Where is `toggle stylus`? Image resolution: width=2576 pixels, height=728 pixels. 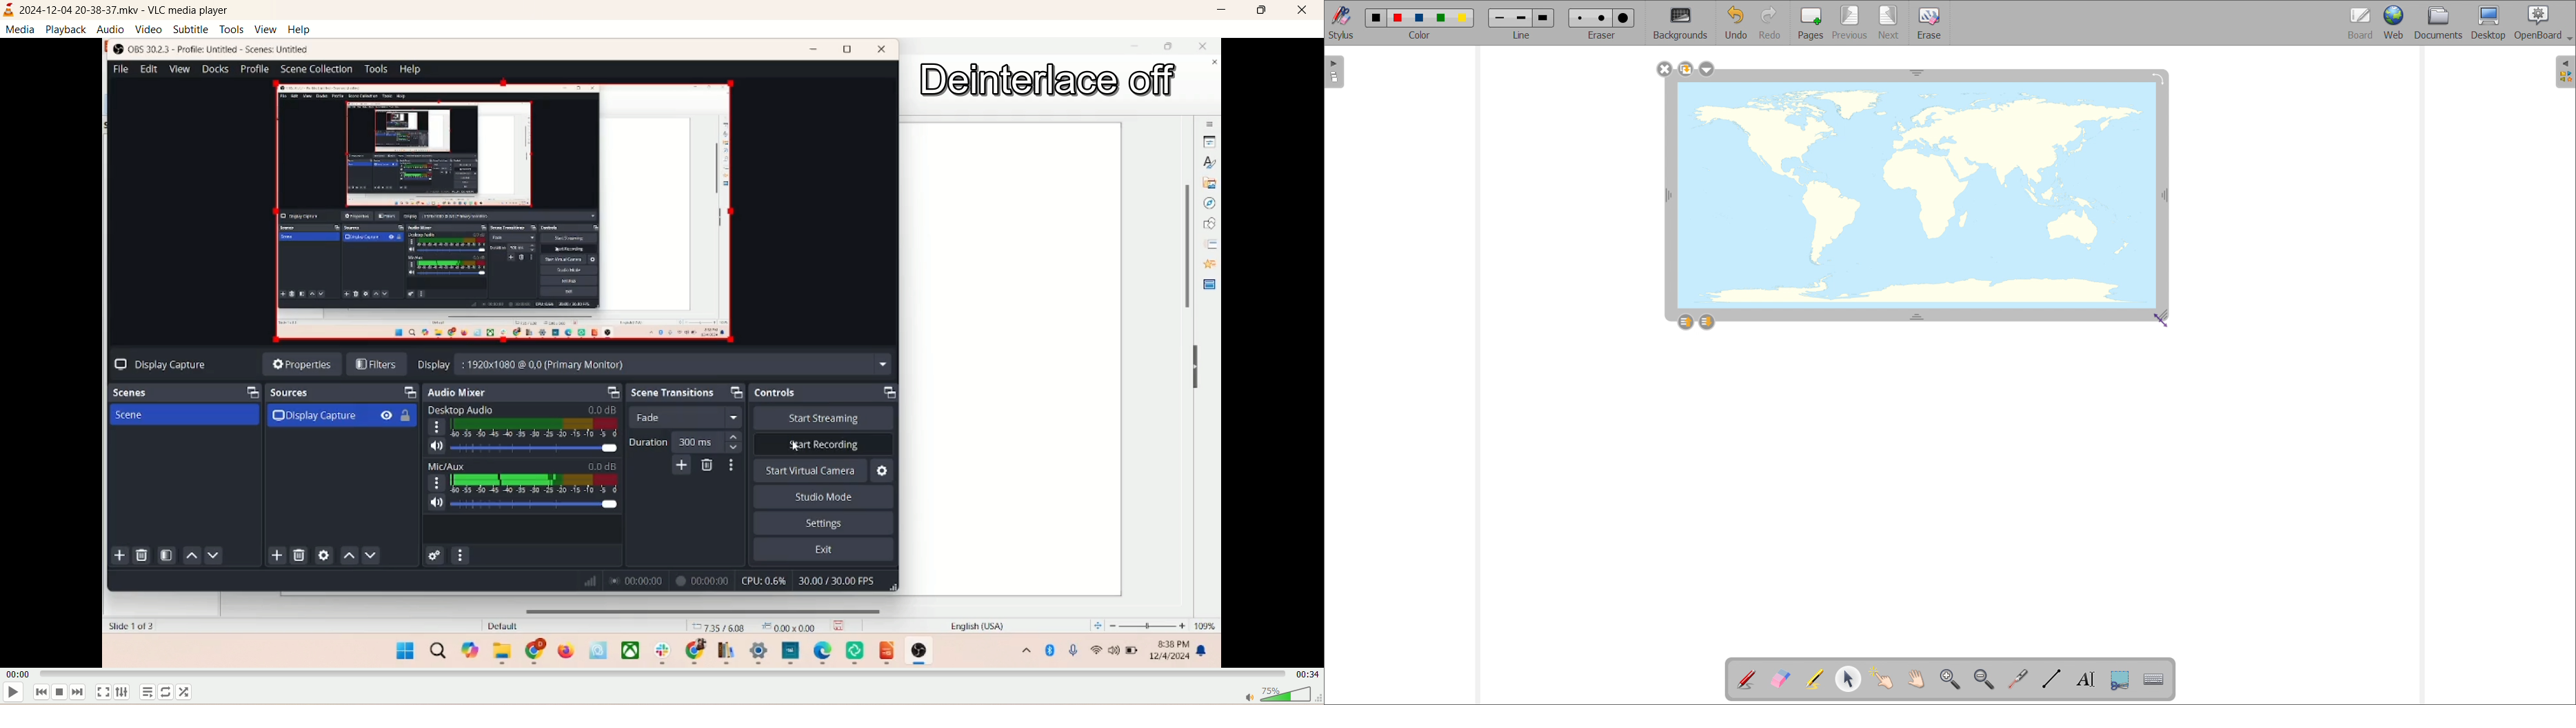 toggle stylus is located at coordinates (1341, 23).